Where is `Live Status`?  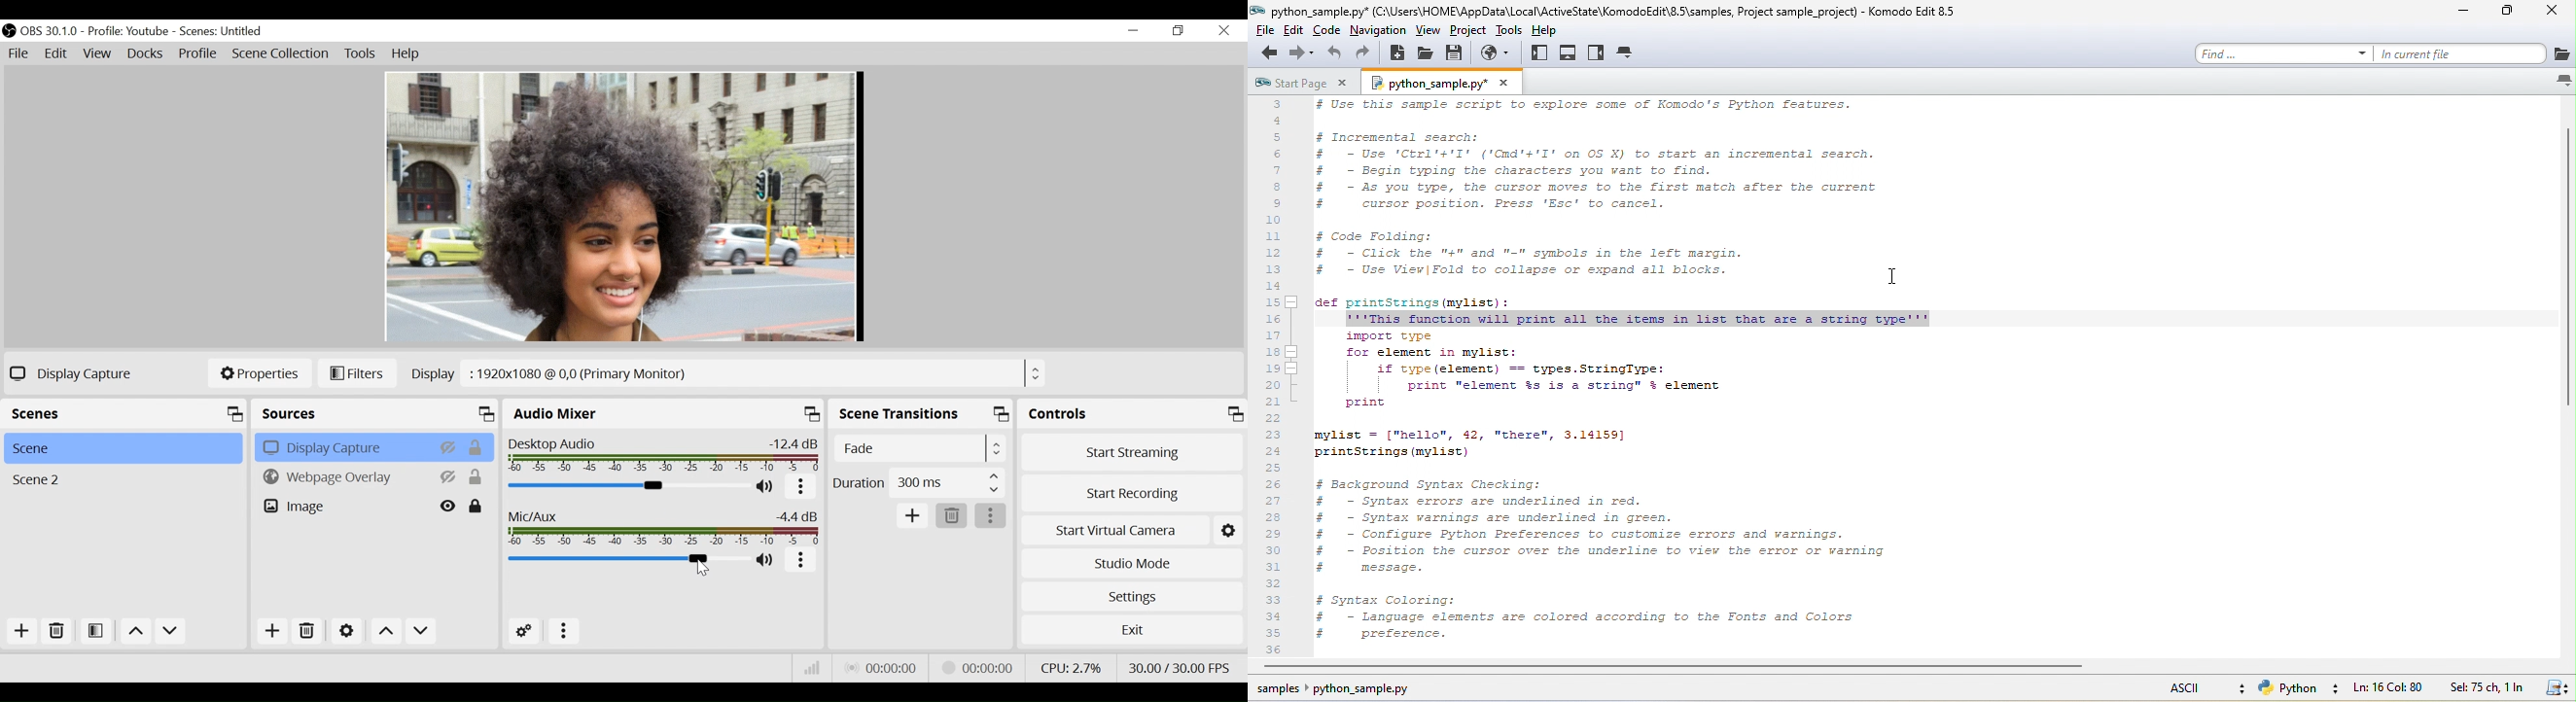
Live Status is located at coordinates (883, 666).